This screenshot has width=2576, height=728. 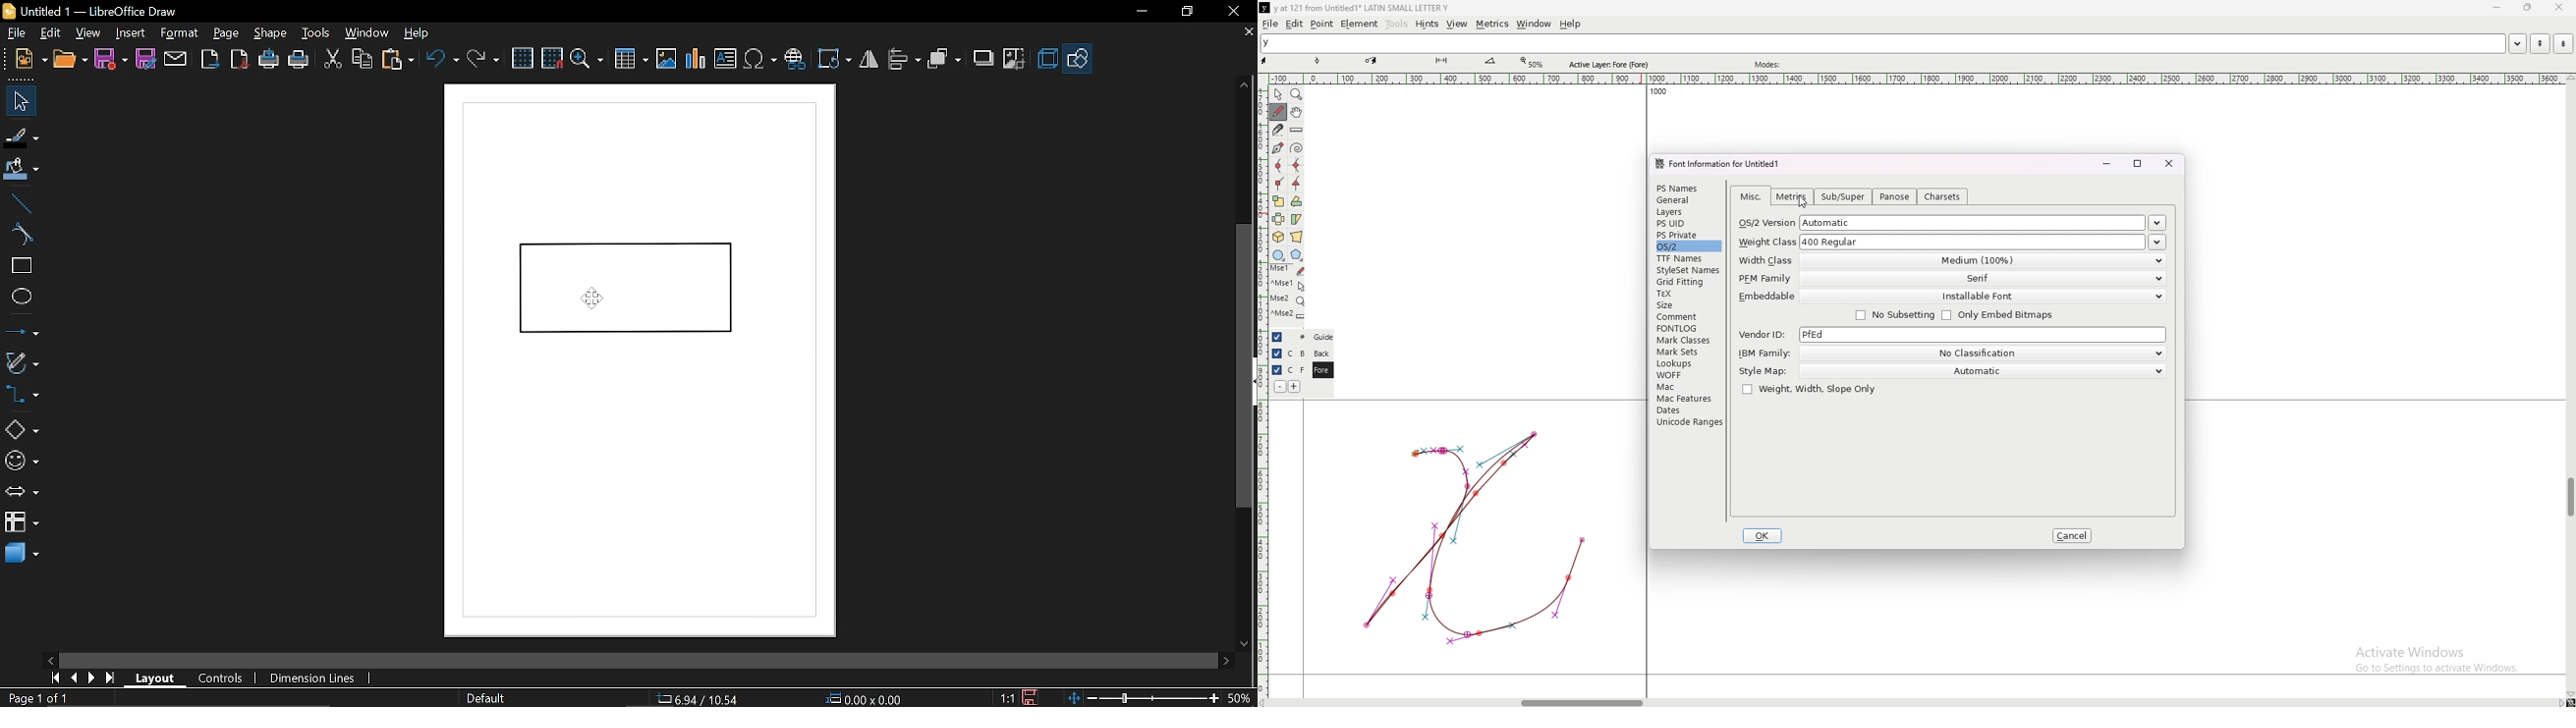 I want to click on new, so click(x=28, y=59).